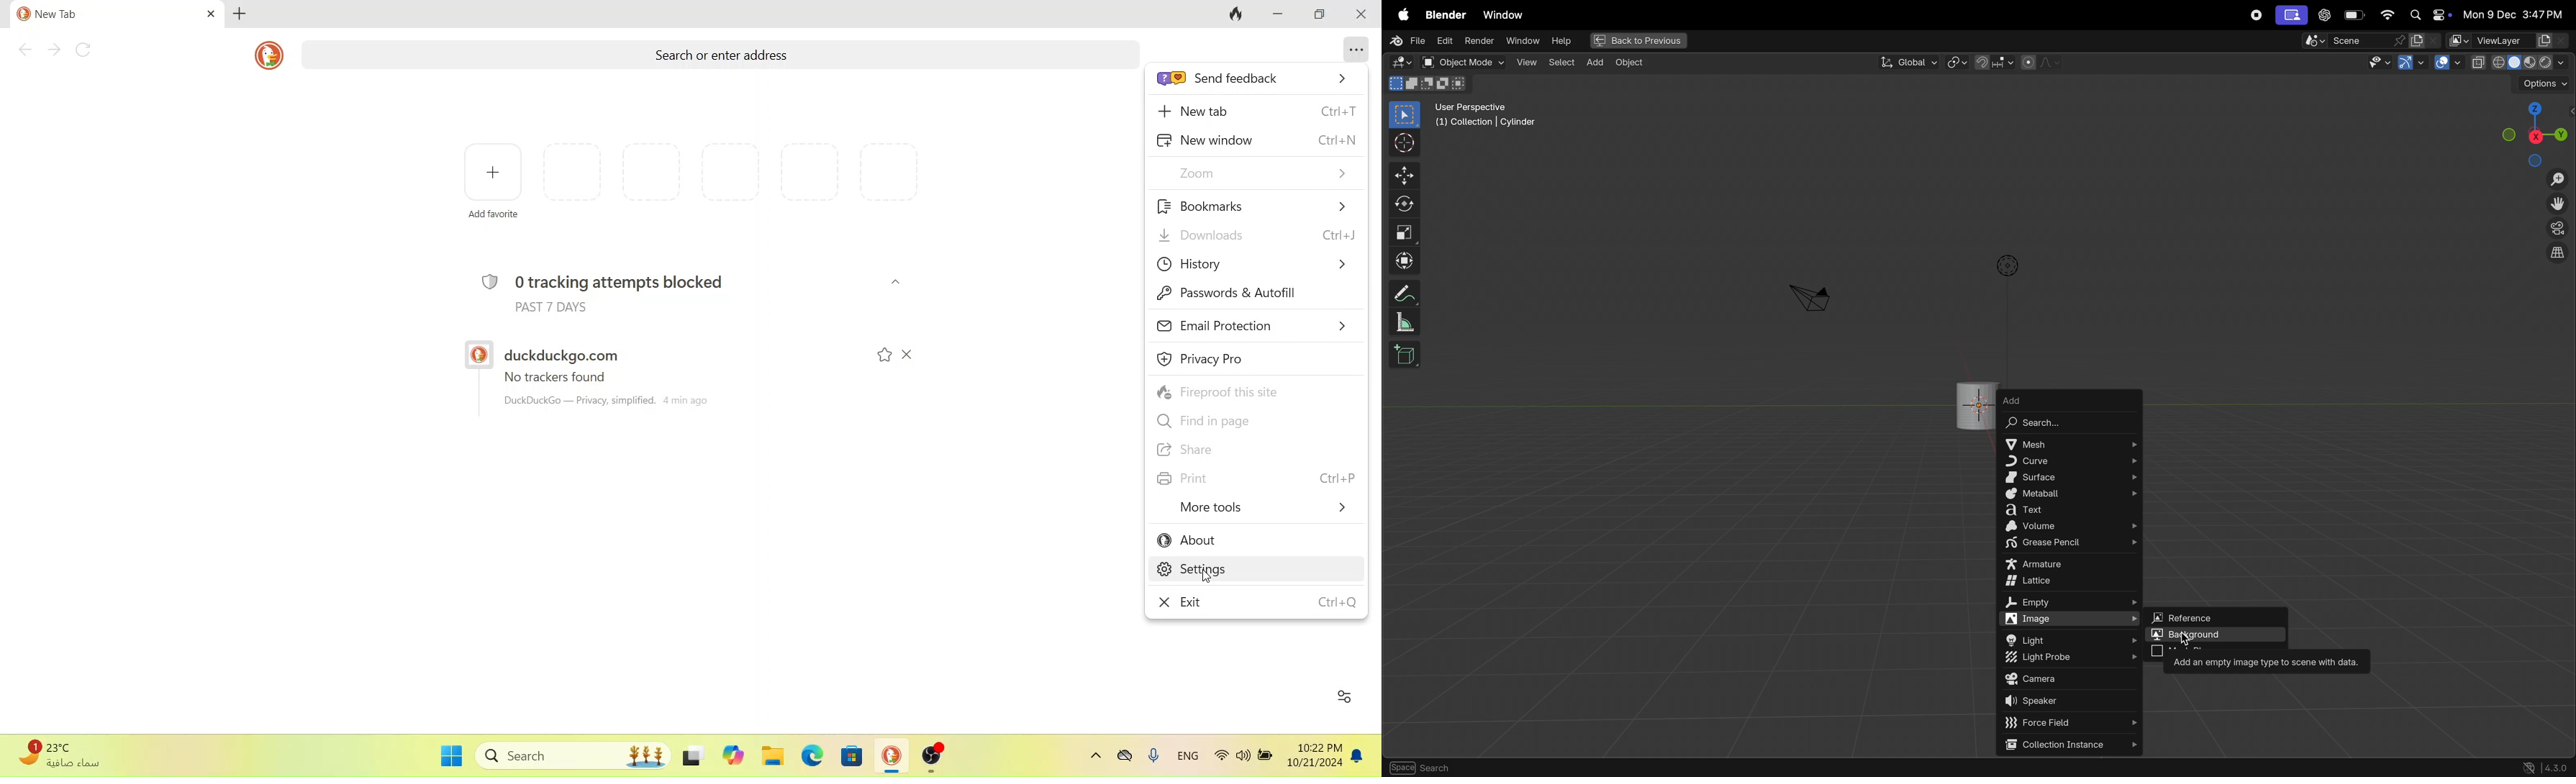 The image size is (2576, 784). I want to click on Object, so click(1635, 63).